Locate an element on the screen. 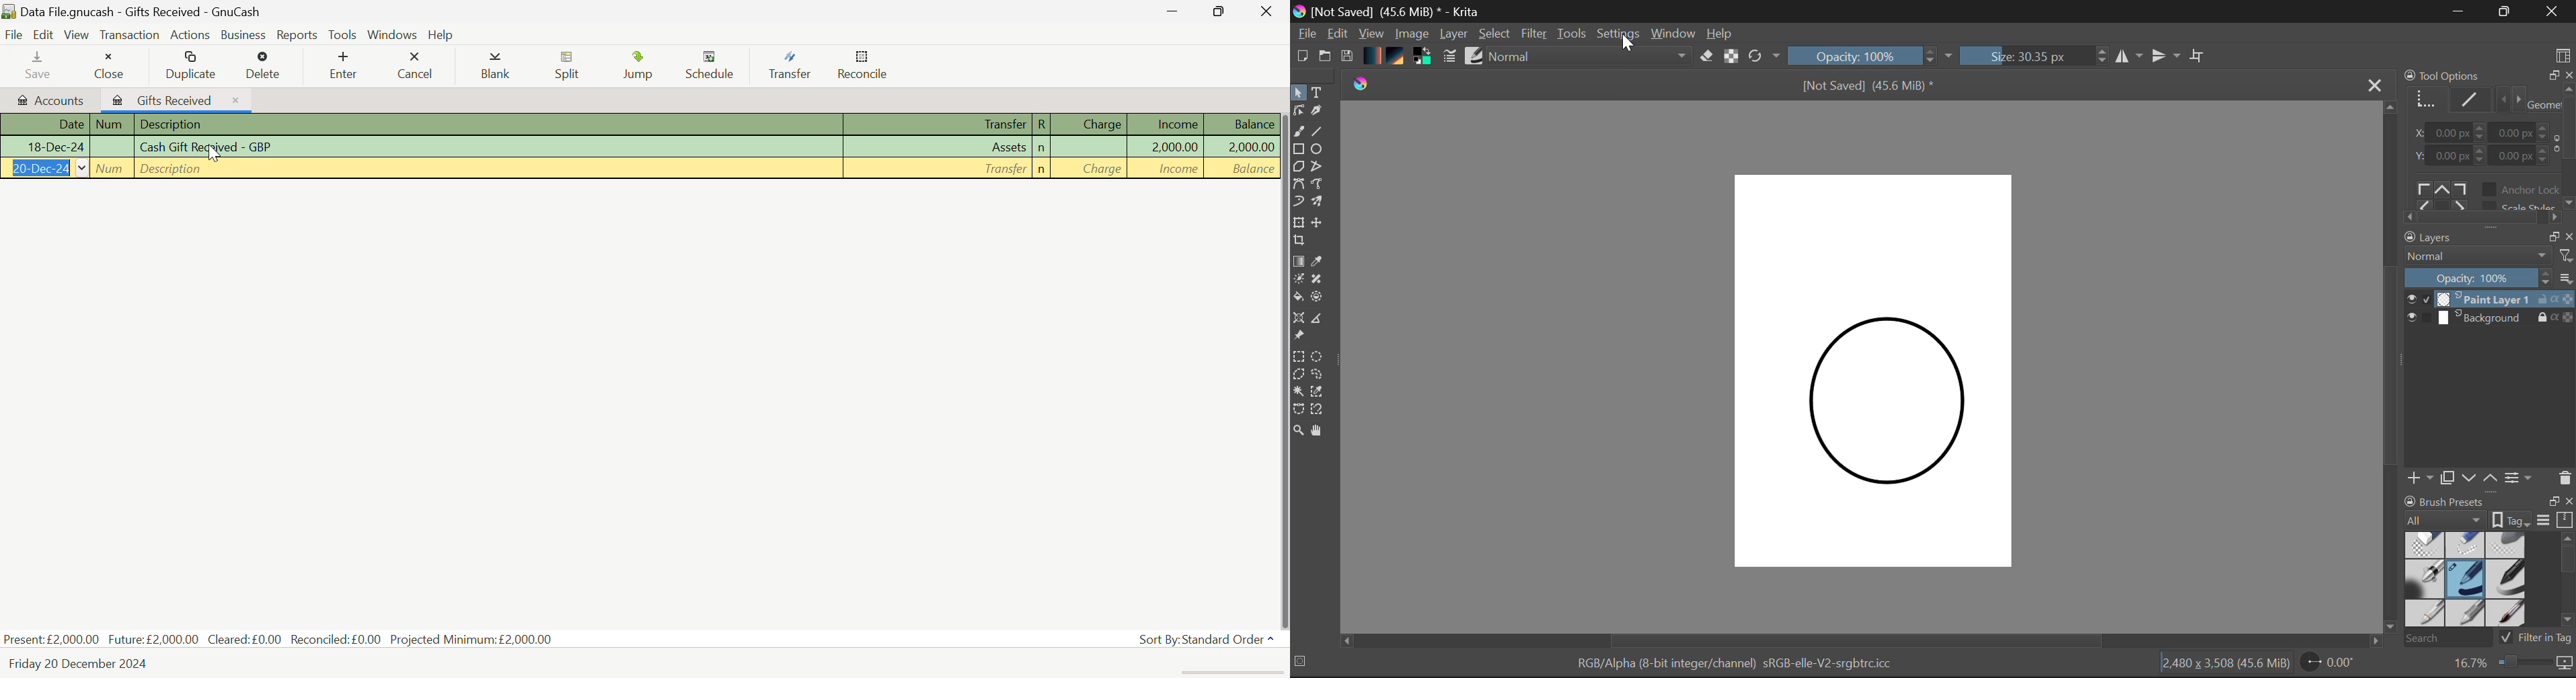  Reconcile is located at coordinates (863, 65).